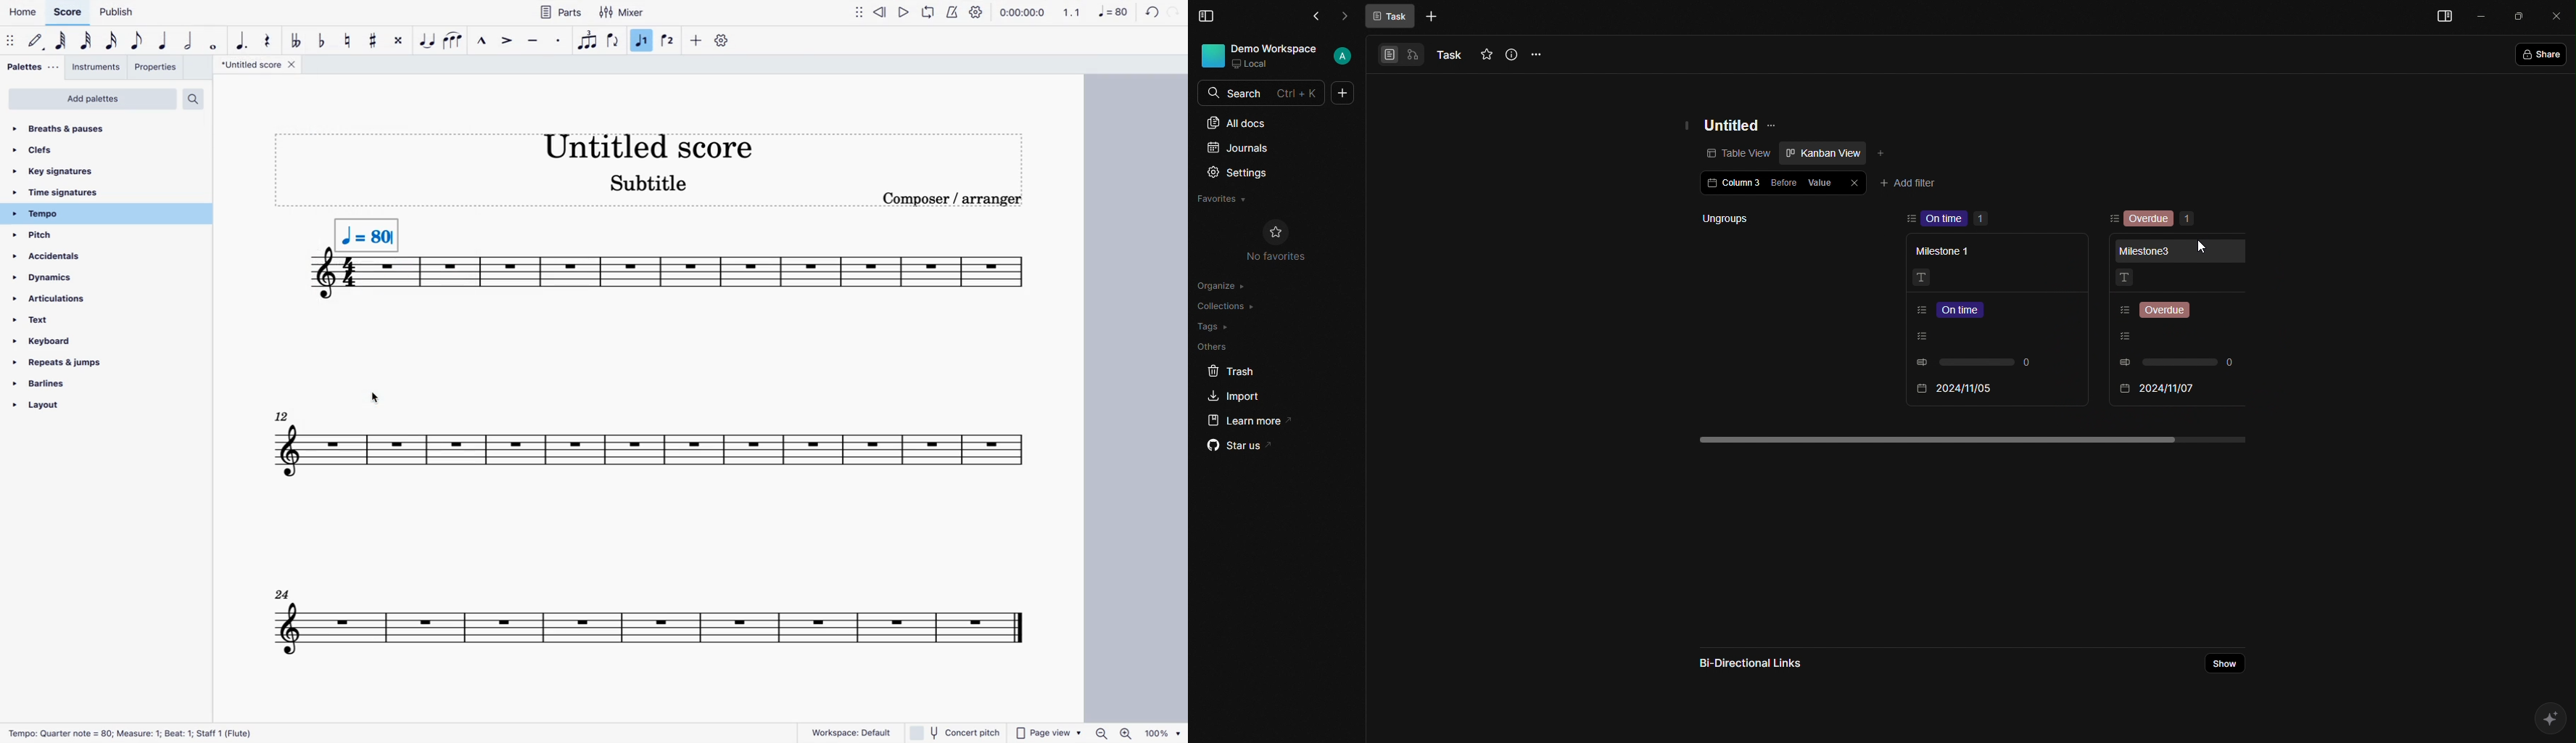  I want to click on score subtitle, so click(658, 184).